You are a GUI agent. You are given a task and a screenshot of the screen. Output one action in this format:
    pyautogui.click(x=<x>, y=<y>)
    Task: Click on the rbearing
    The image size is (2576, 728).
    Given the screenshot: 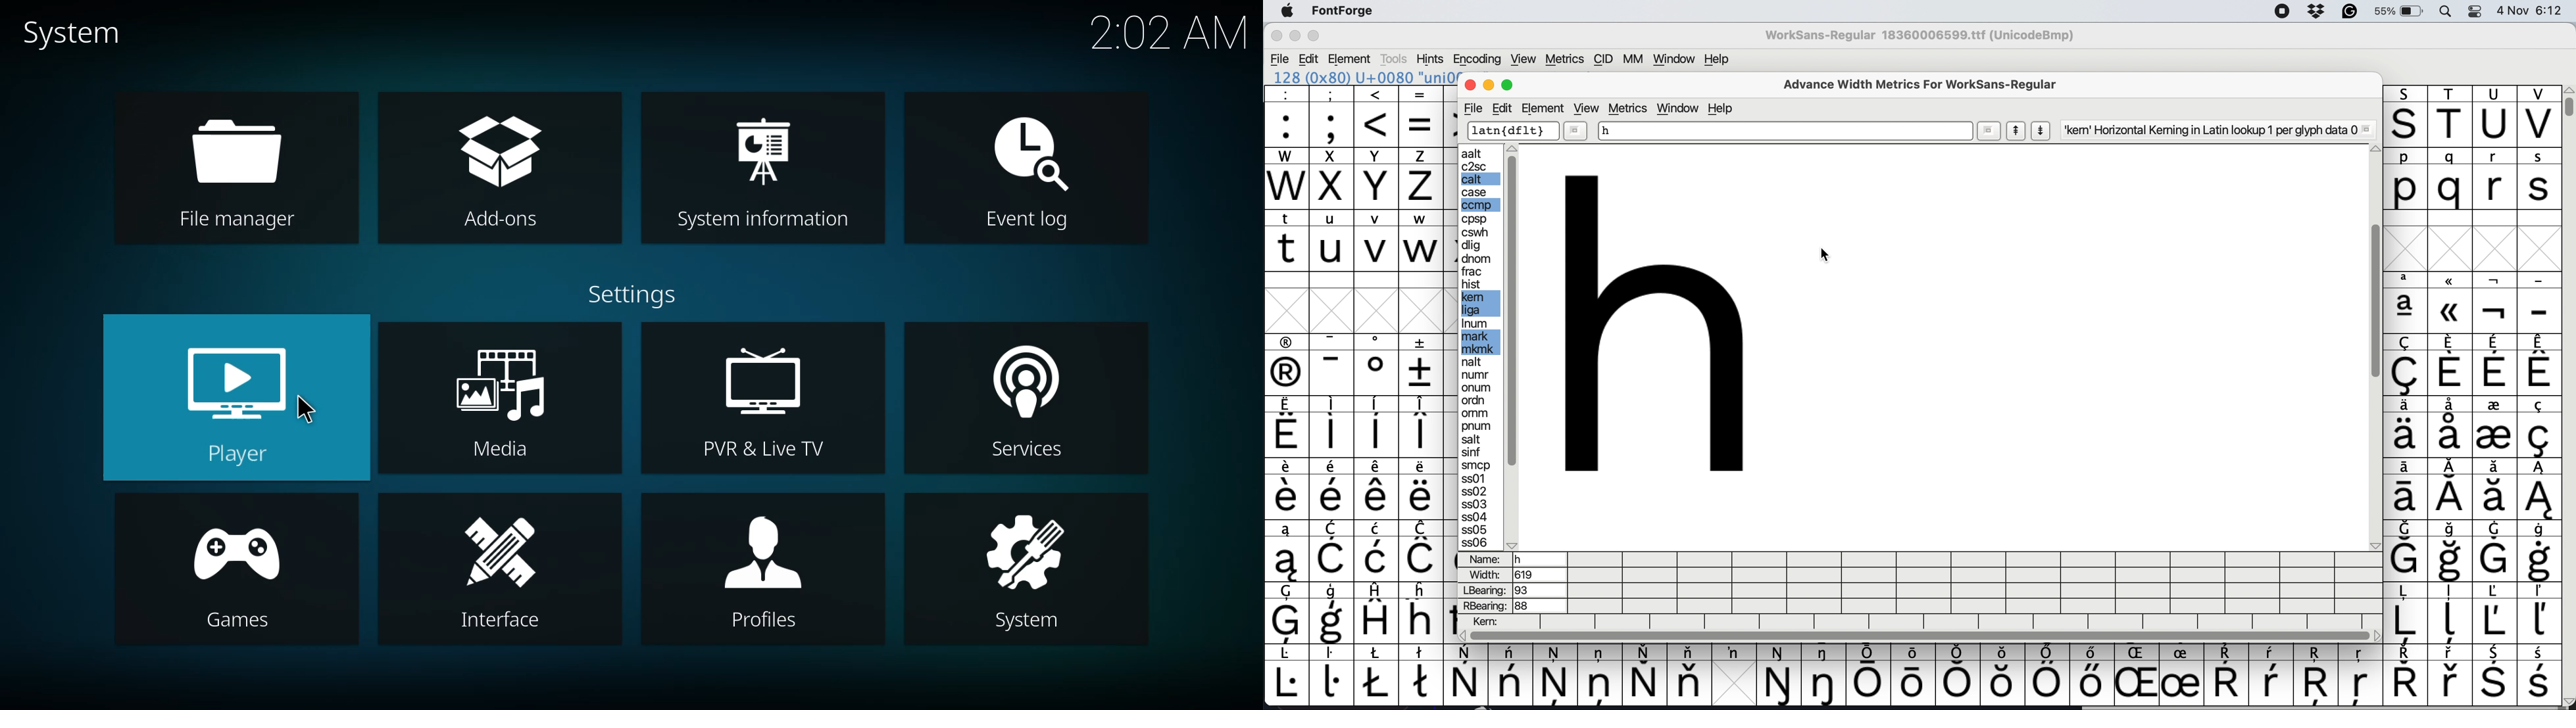 What is the action you would take?
    pyautogui.click(x=1505, y=606)
    